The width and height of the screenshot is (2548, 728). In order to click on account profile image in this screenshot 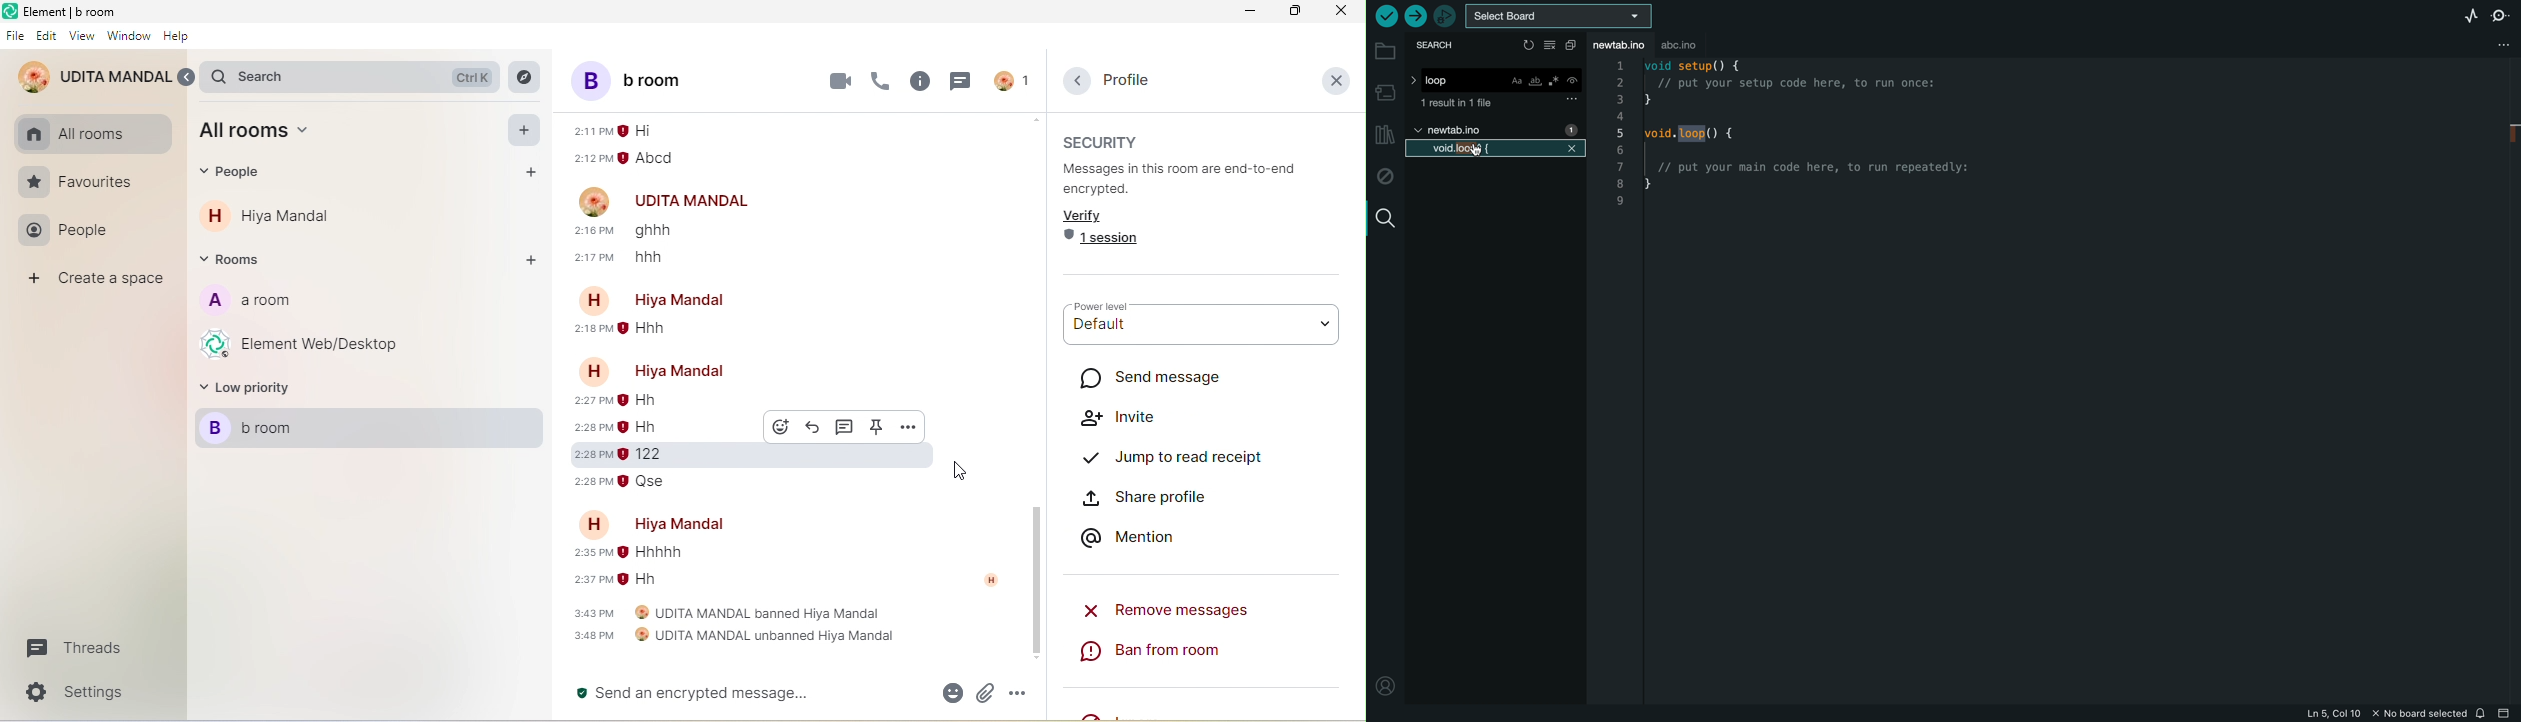, I will do `click(591, 201)`.